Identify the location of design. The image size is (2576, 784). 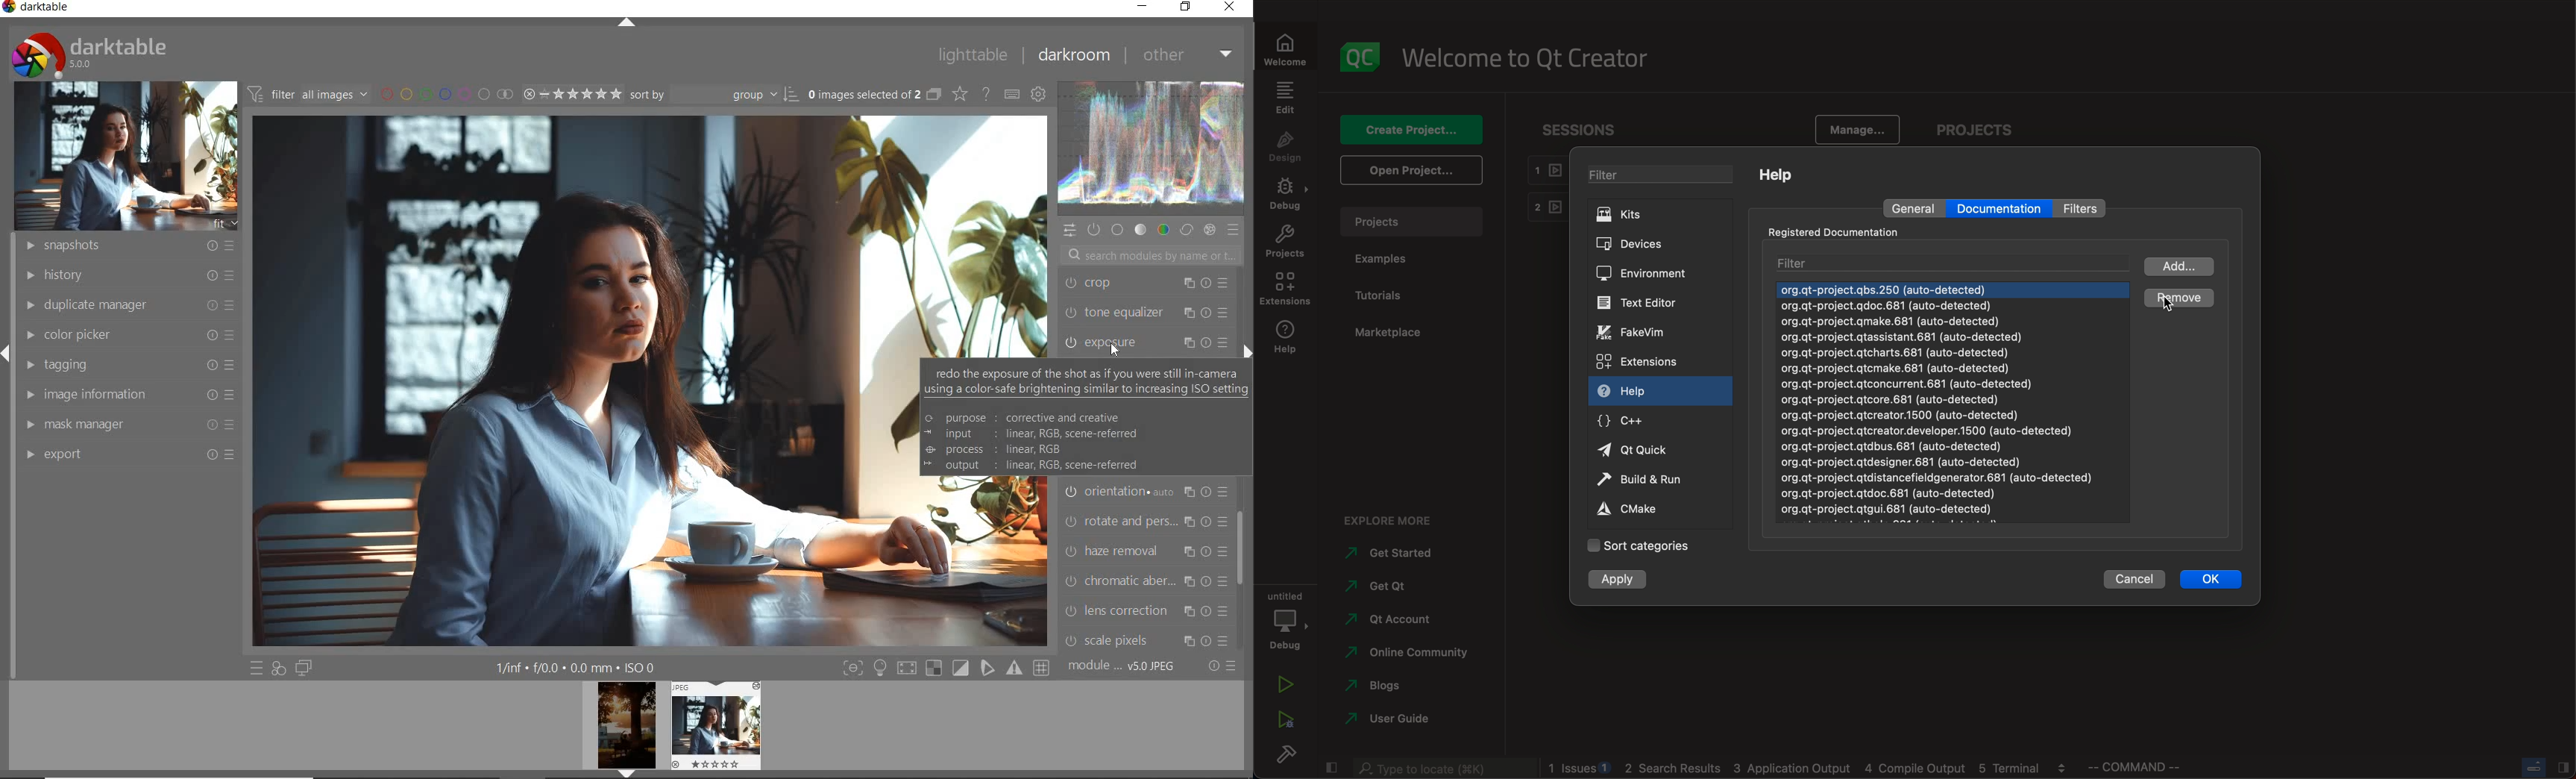
(1287, 152).